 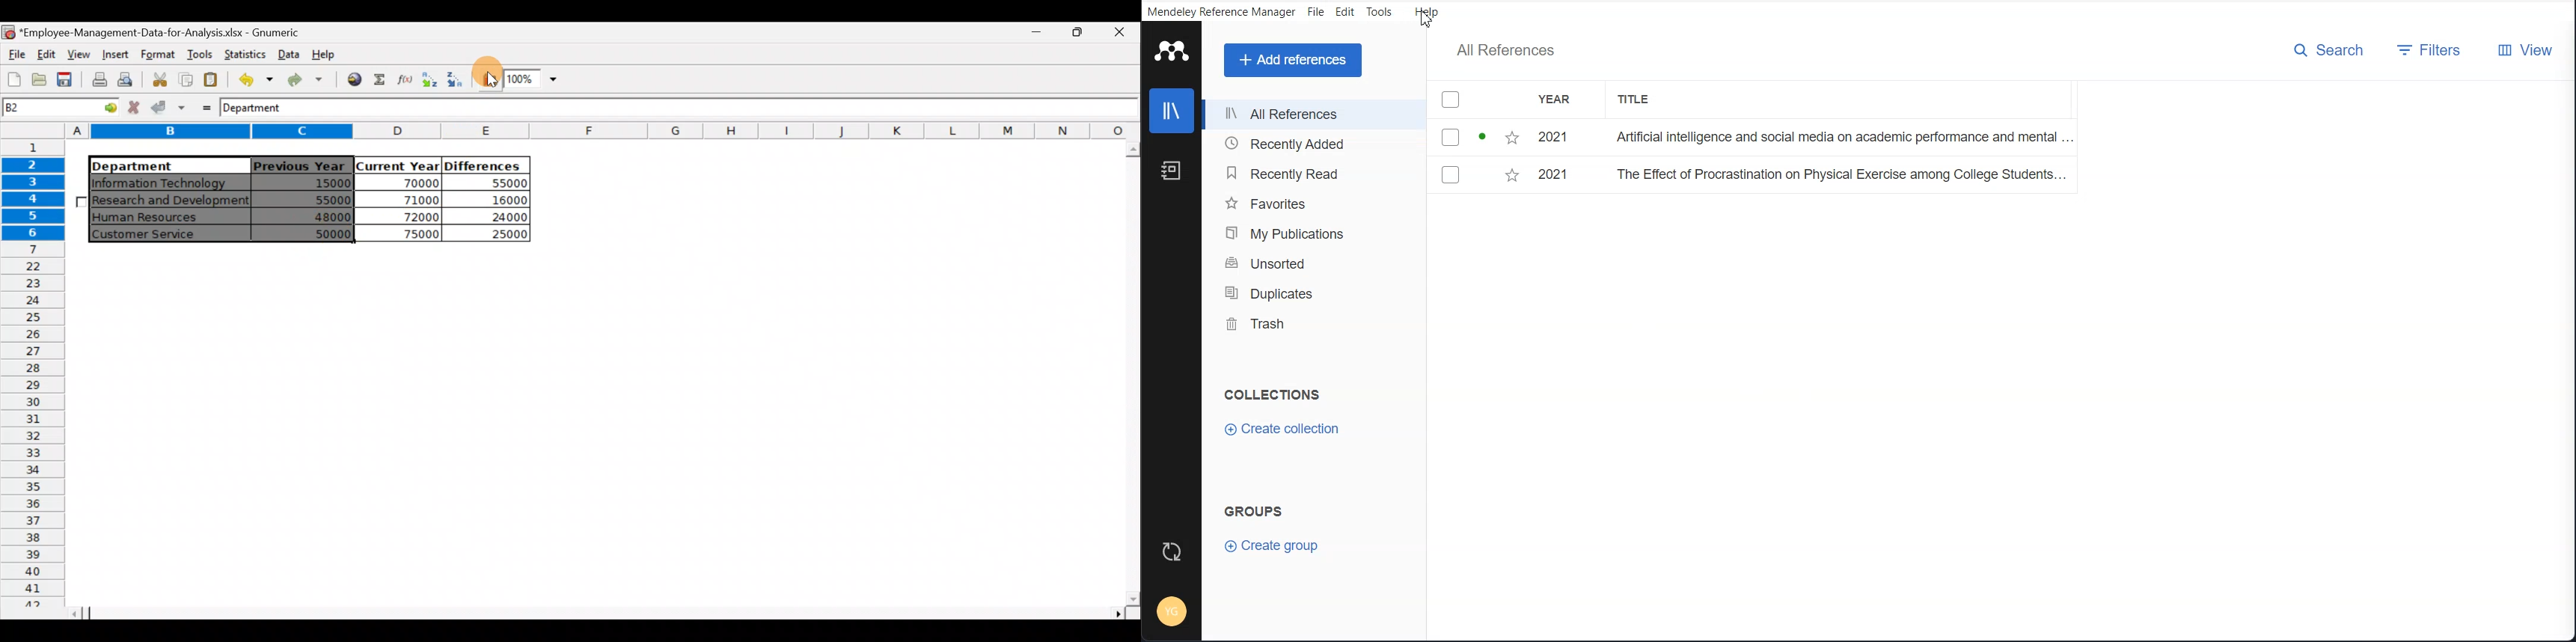 What do you see at coordinates (1120, 34) in the screenshot?
I see `Close` at bounding box center [1120, 34].